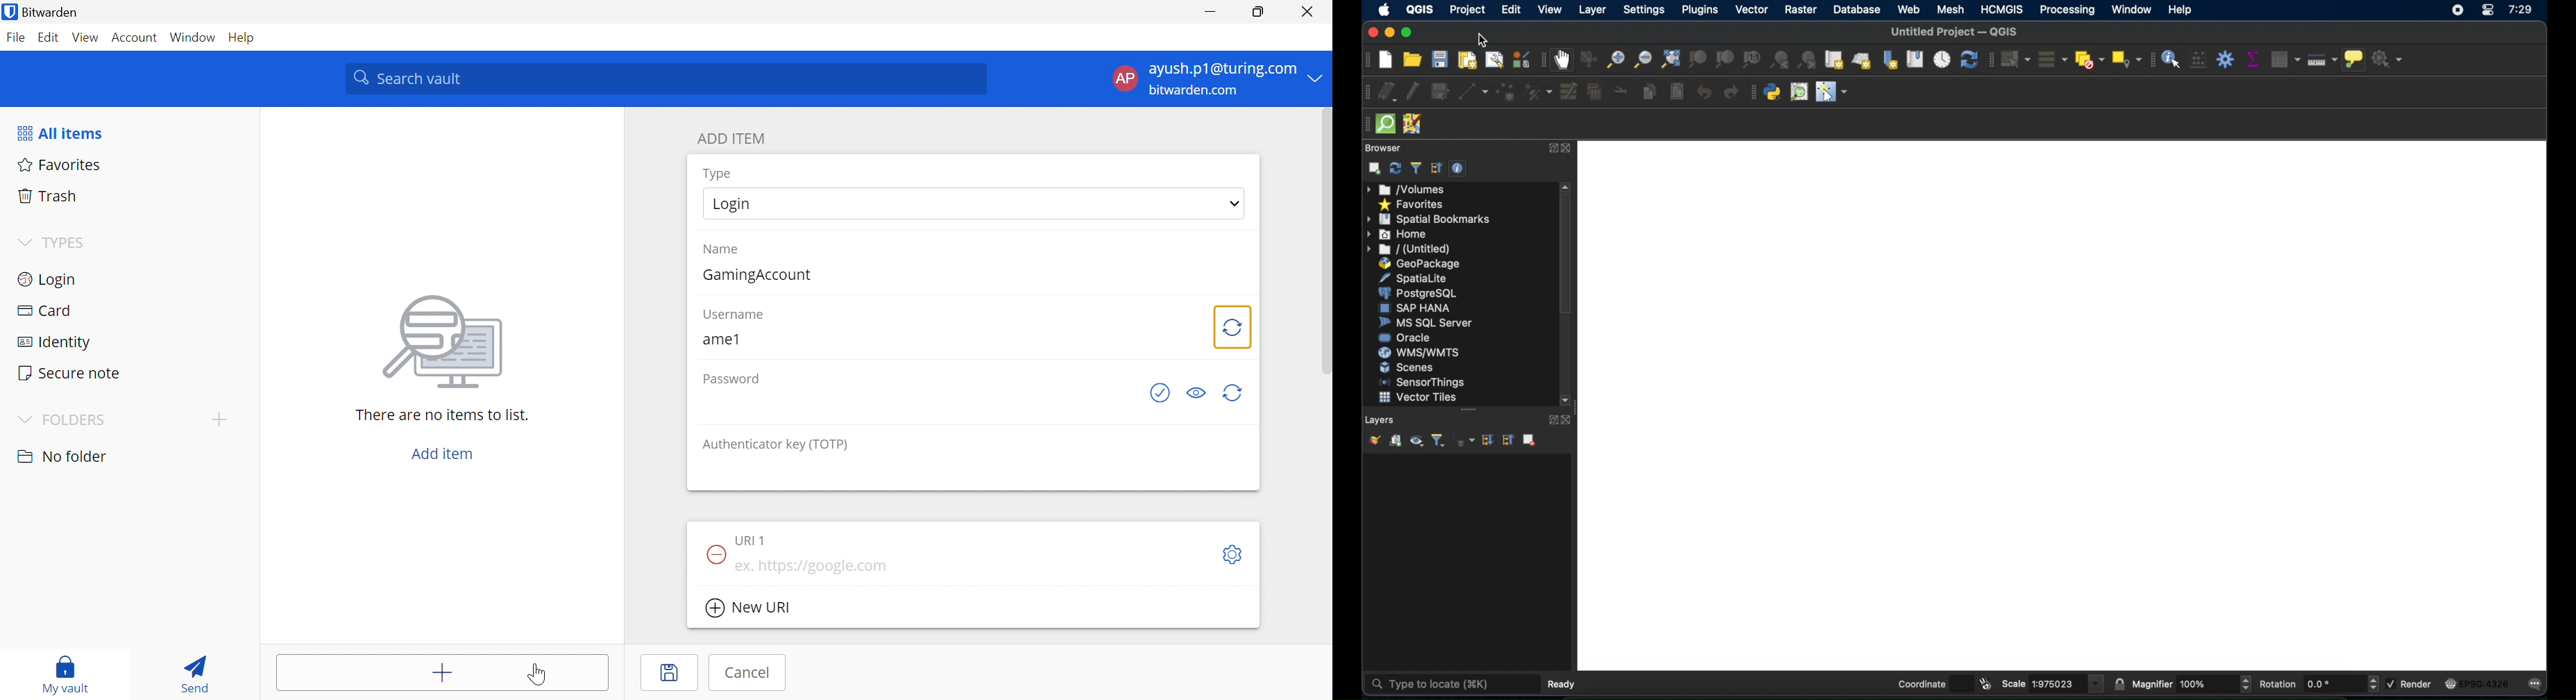  I want to click on untitled, so click(1407, 250).